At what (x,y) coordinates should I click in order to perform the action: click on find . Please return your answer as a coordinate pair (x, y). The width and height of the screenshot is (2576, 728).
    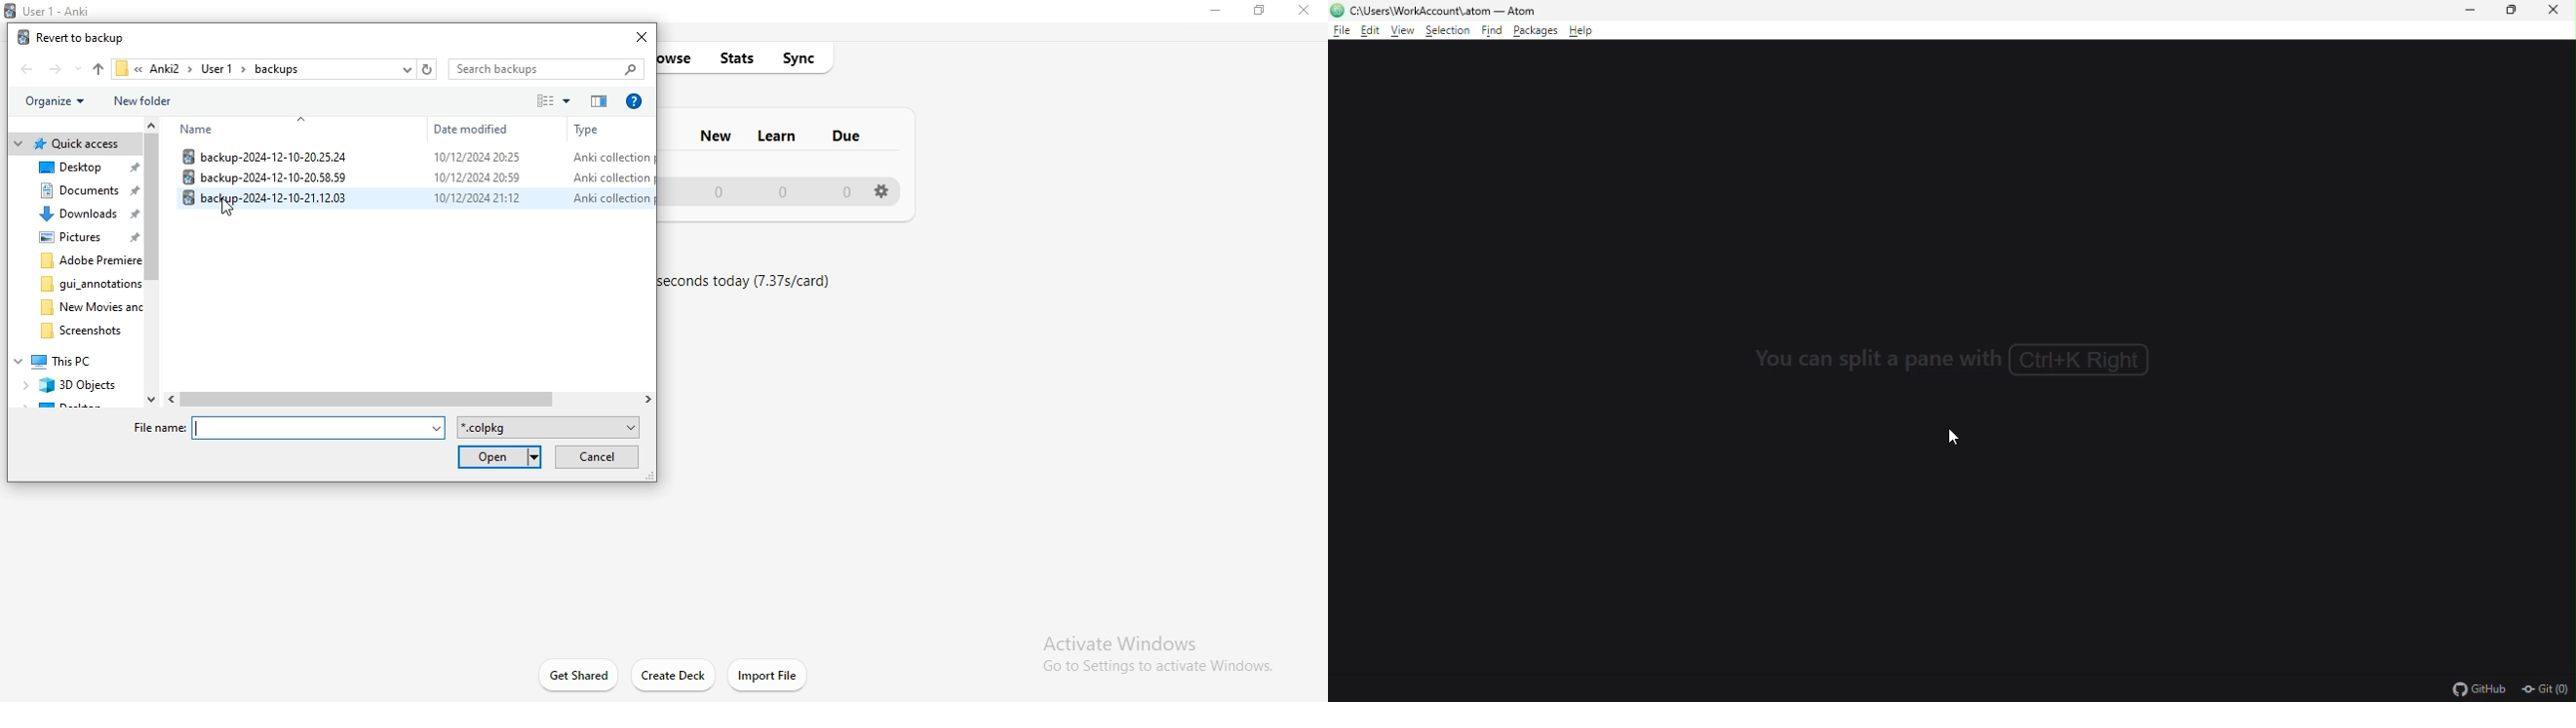
    Looking at the image, I should click on (1493, 33).